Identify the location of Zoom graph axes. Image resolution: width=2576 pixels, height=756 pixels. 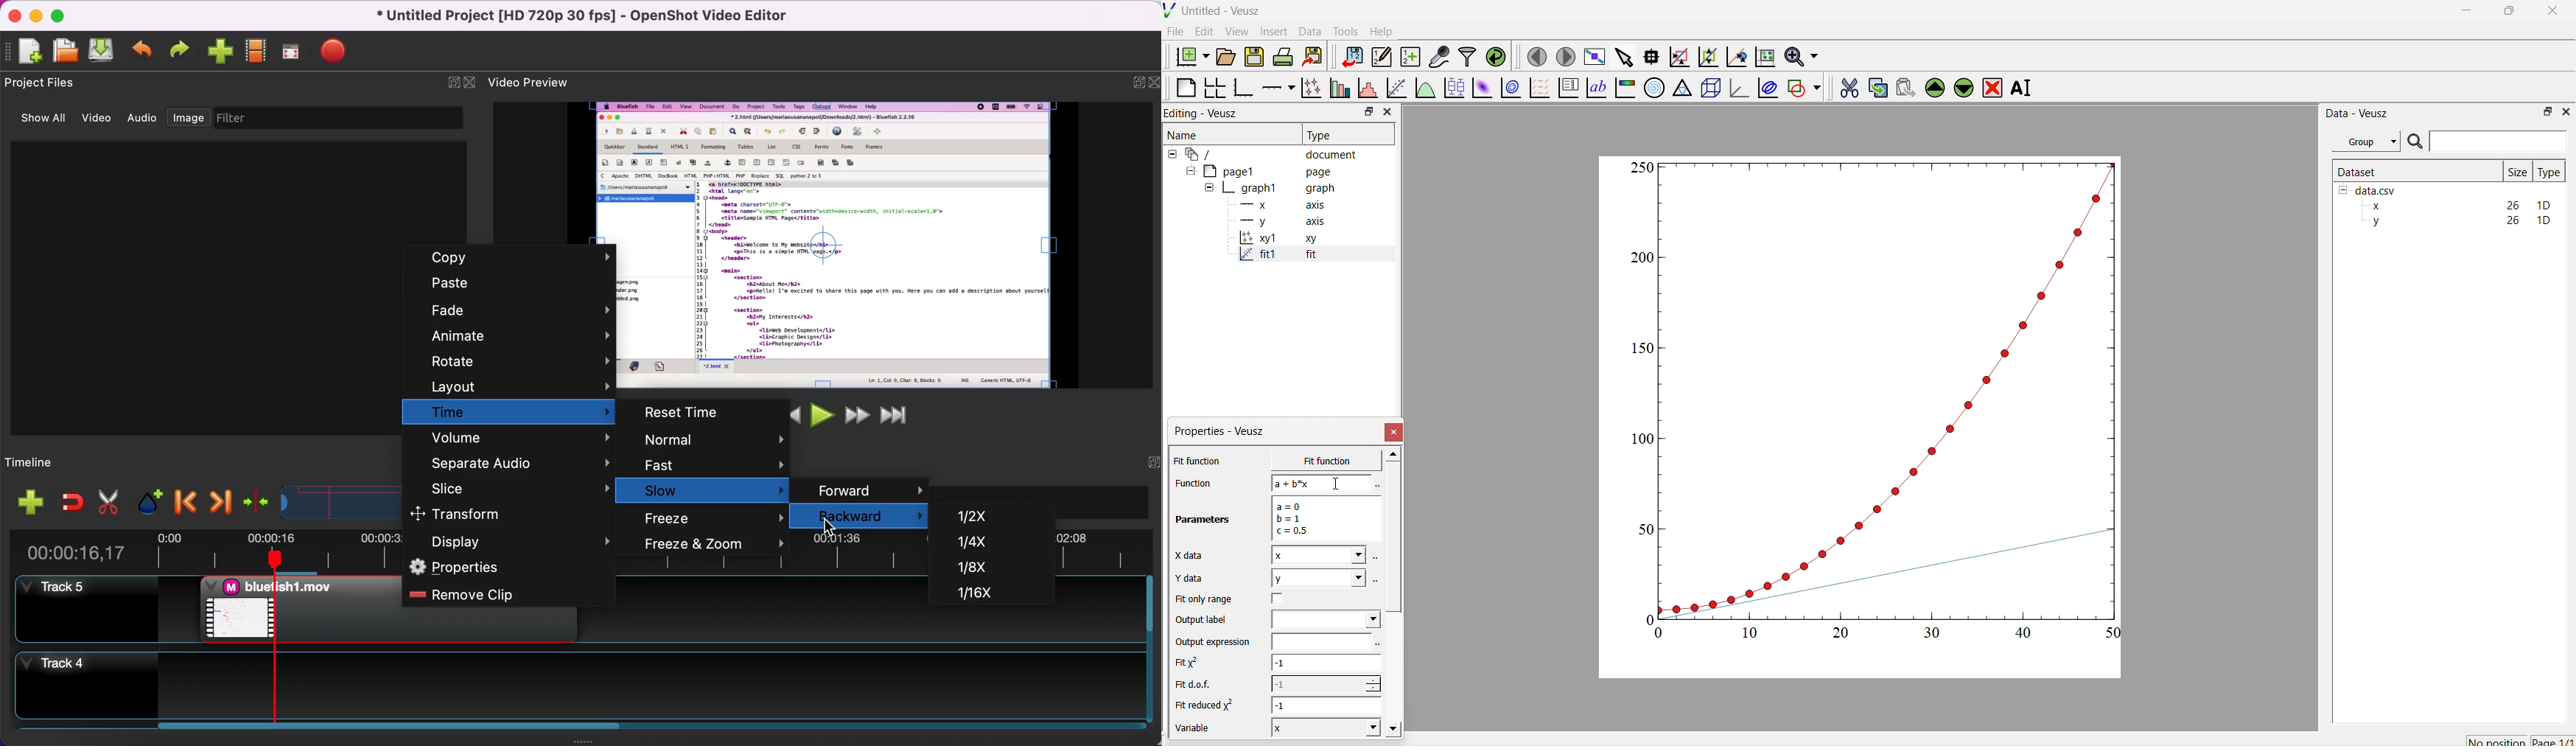
(1679, 57).